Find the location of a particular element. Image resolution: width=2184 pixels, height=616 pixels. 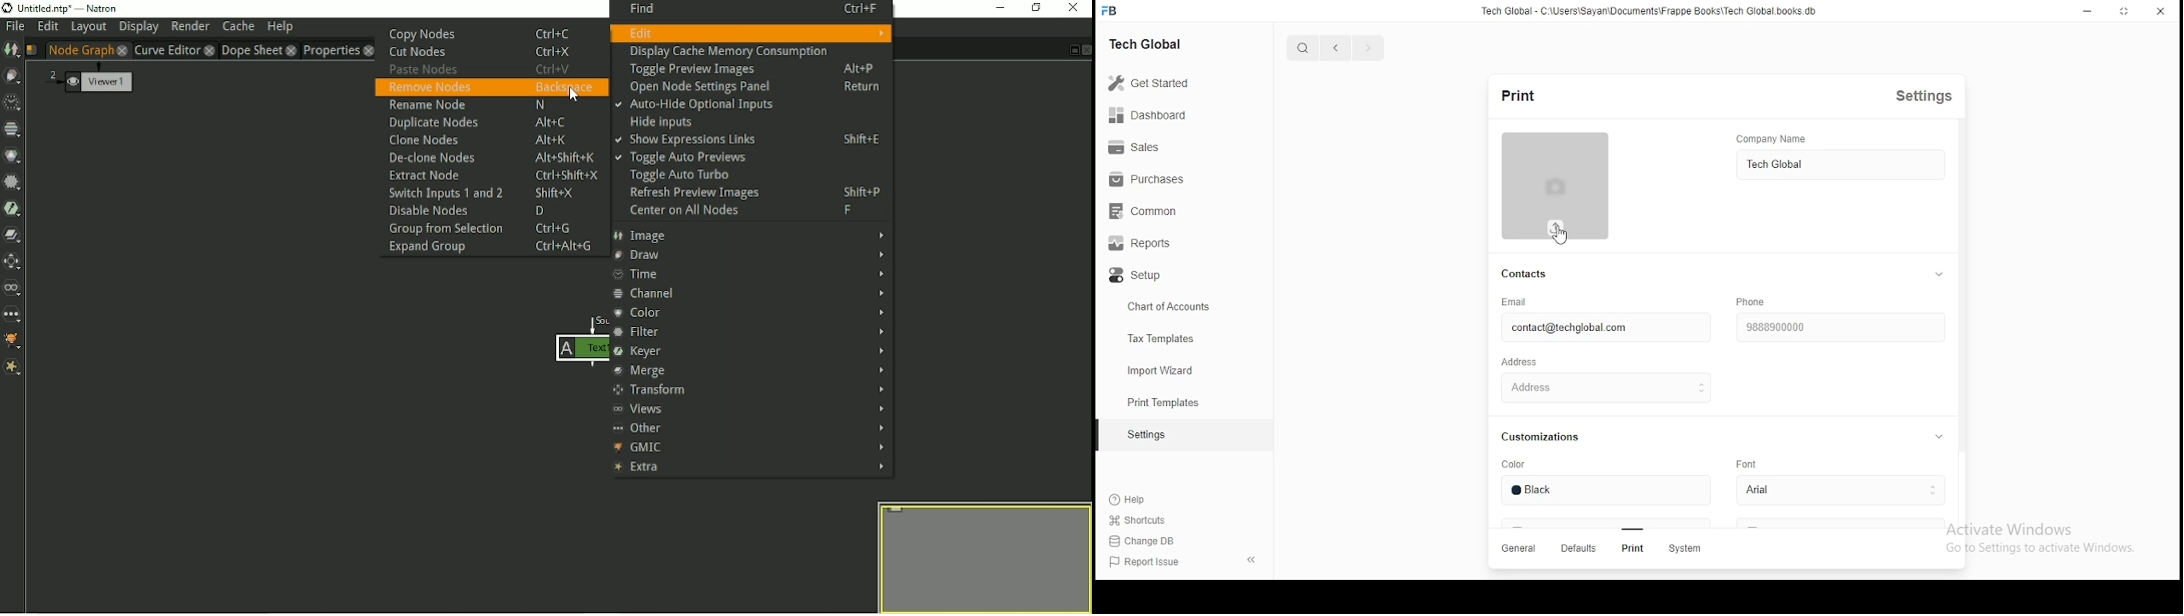

Settings  is located at coordinates (1146, 437).